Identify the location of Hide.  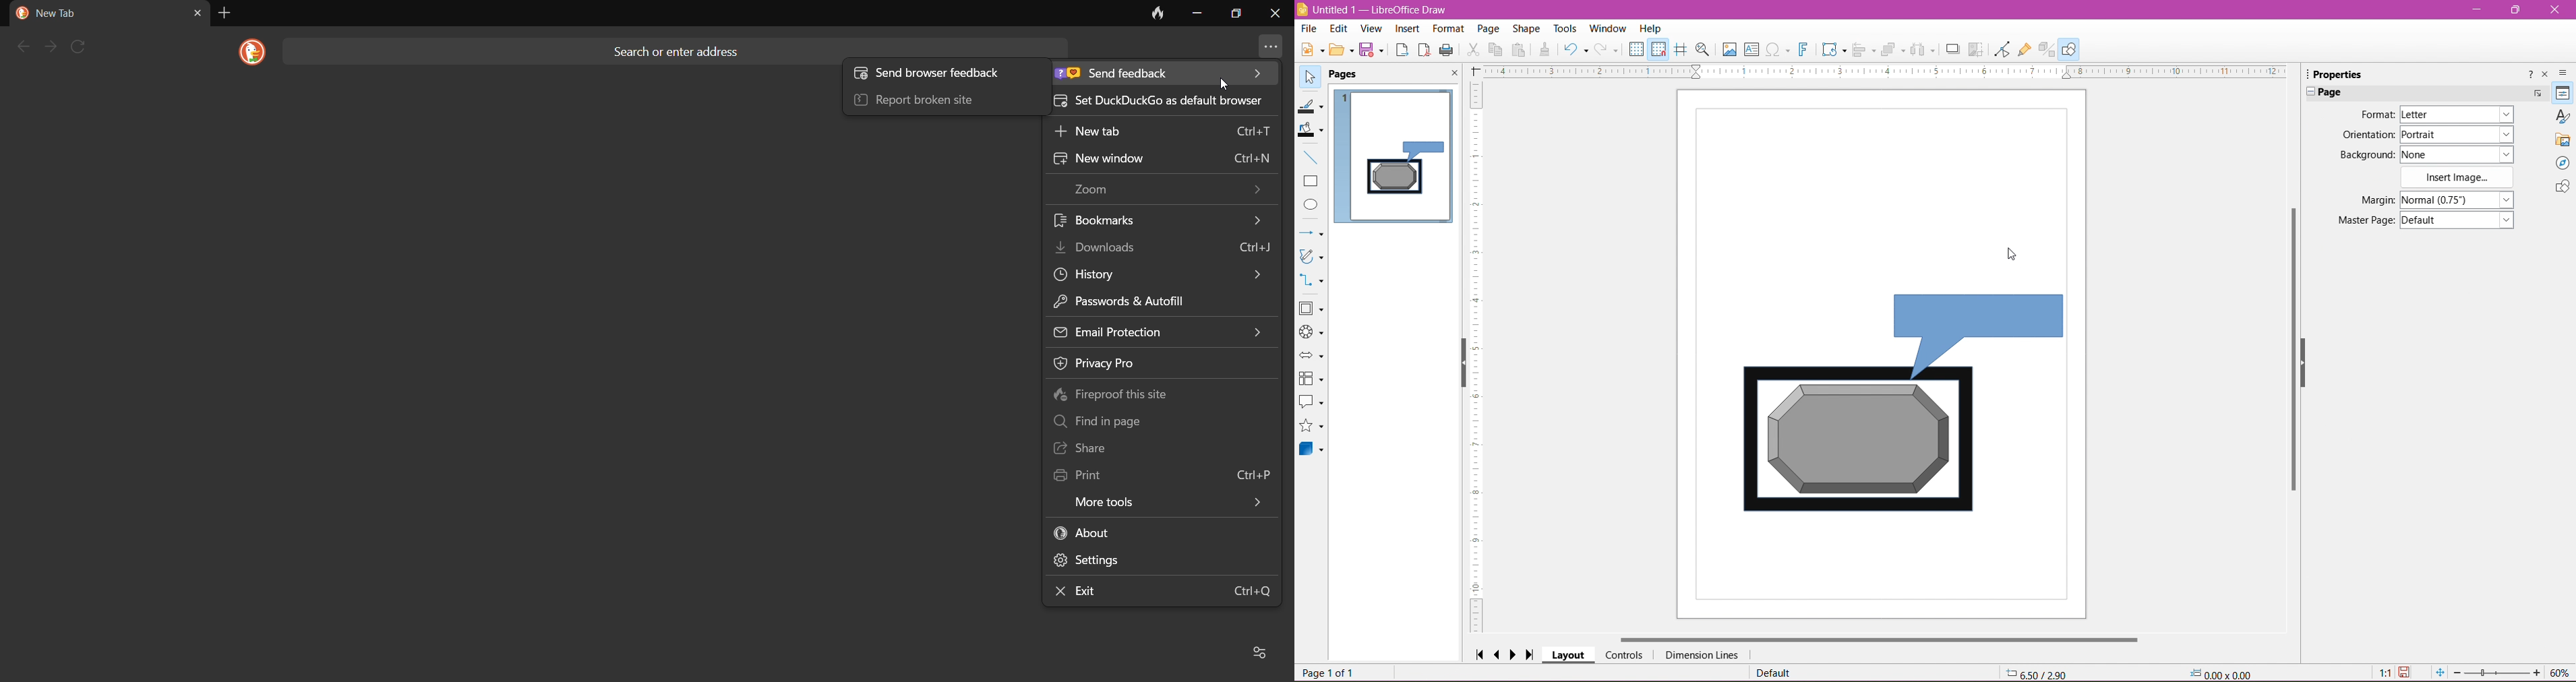
(2312, 369).